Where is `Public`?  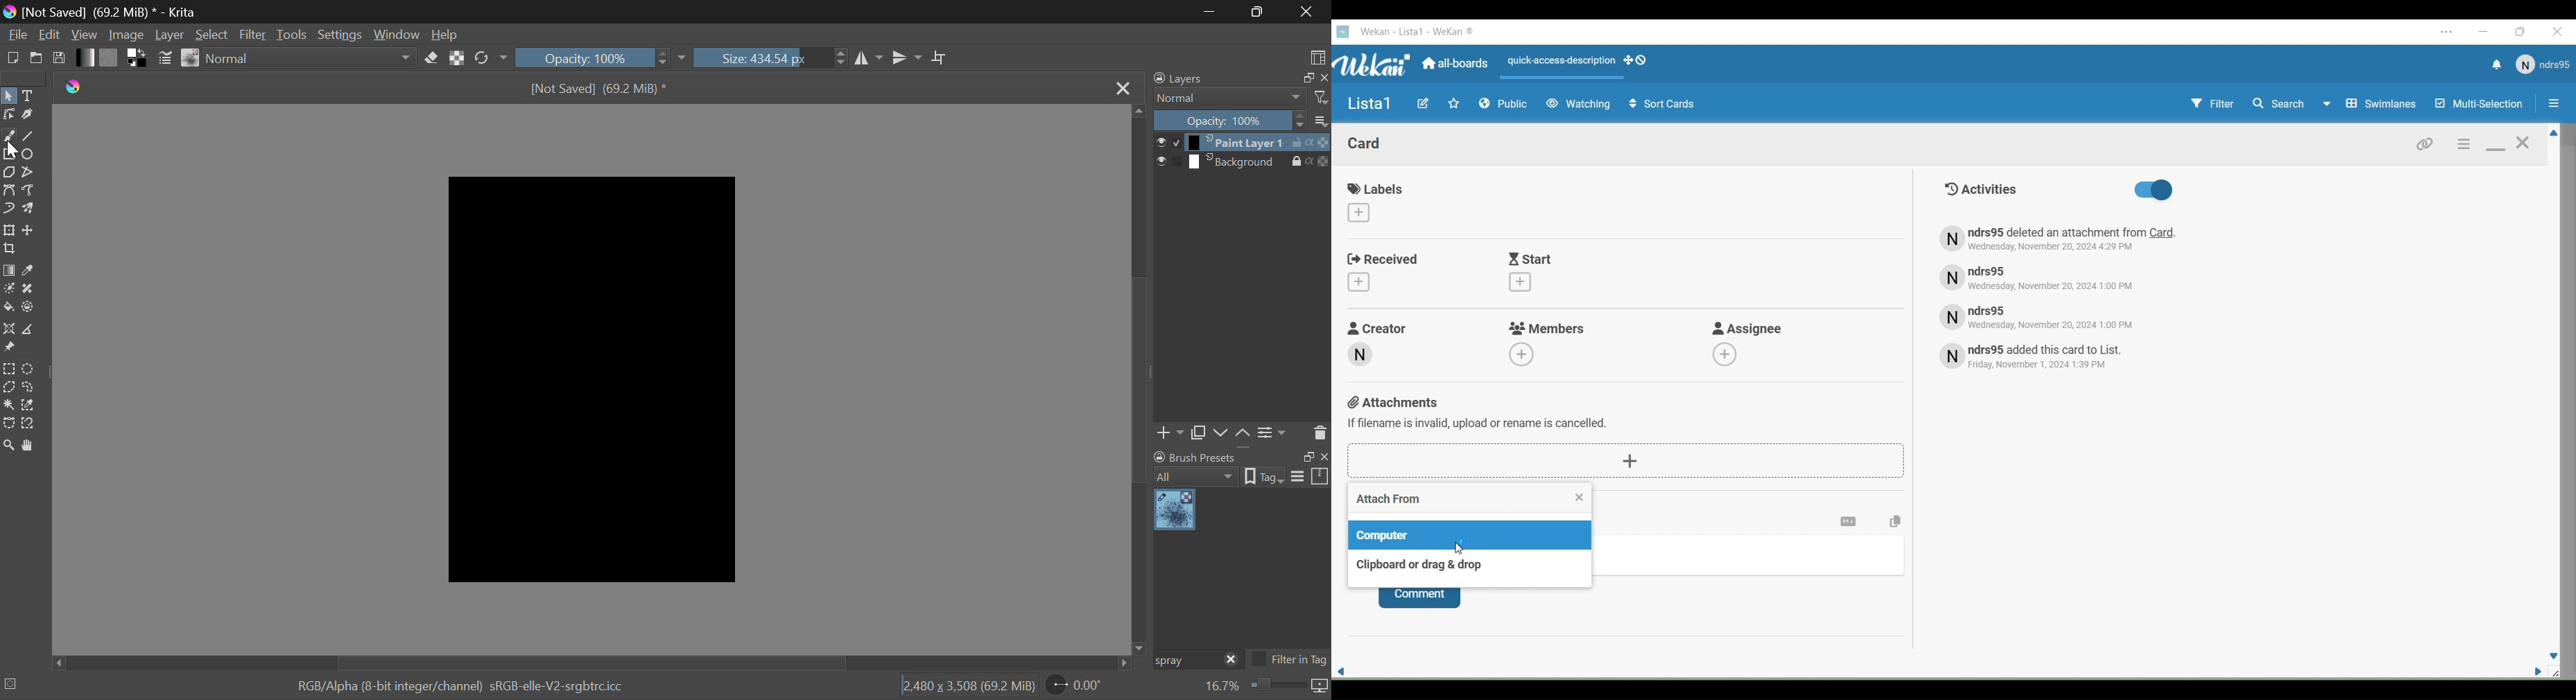 Public is located at coordinates (1504, 104).